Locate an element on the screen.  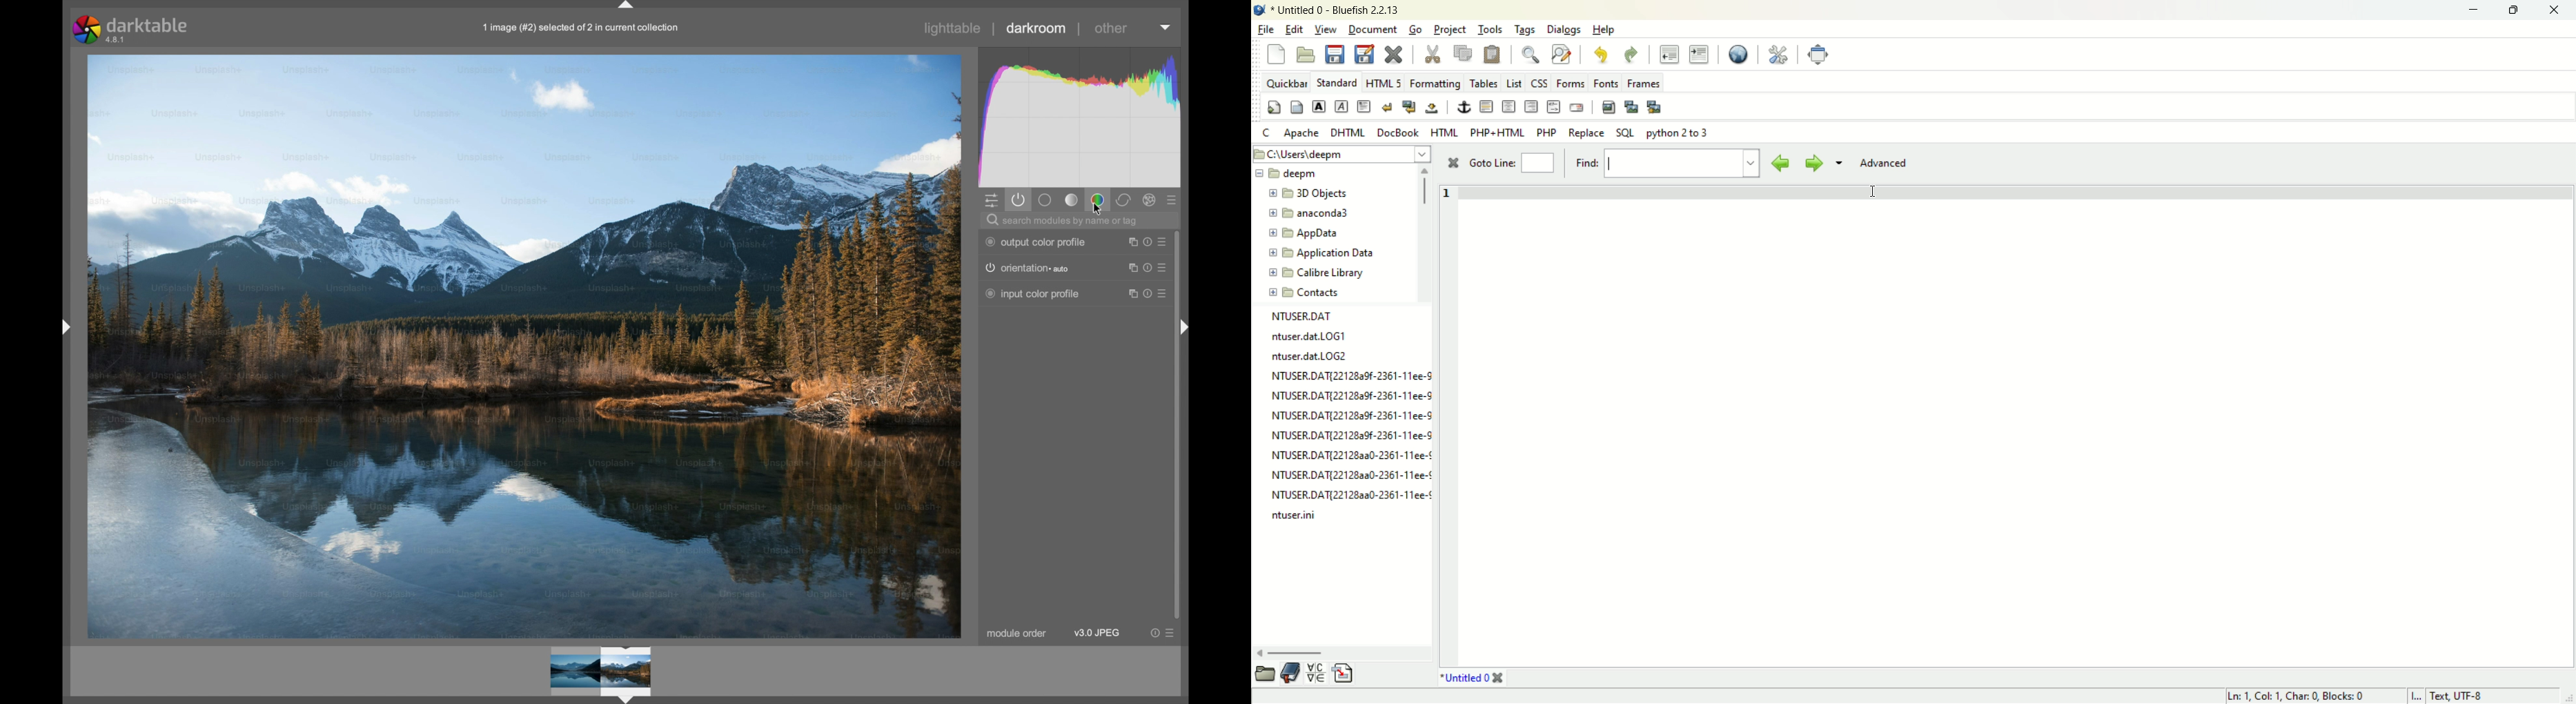
preview is located at coordinates (603, 673).